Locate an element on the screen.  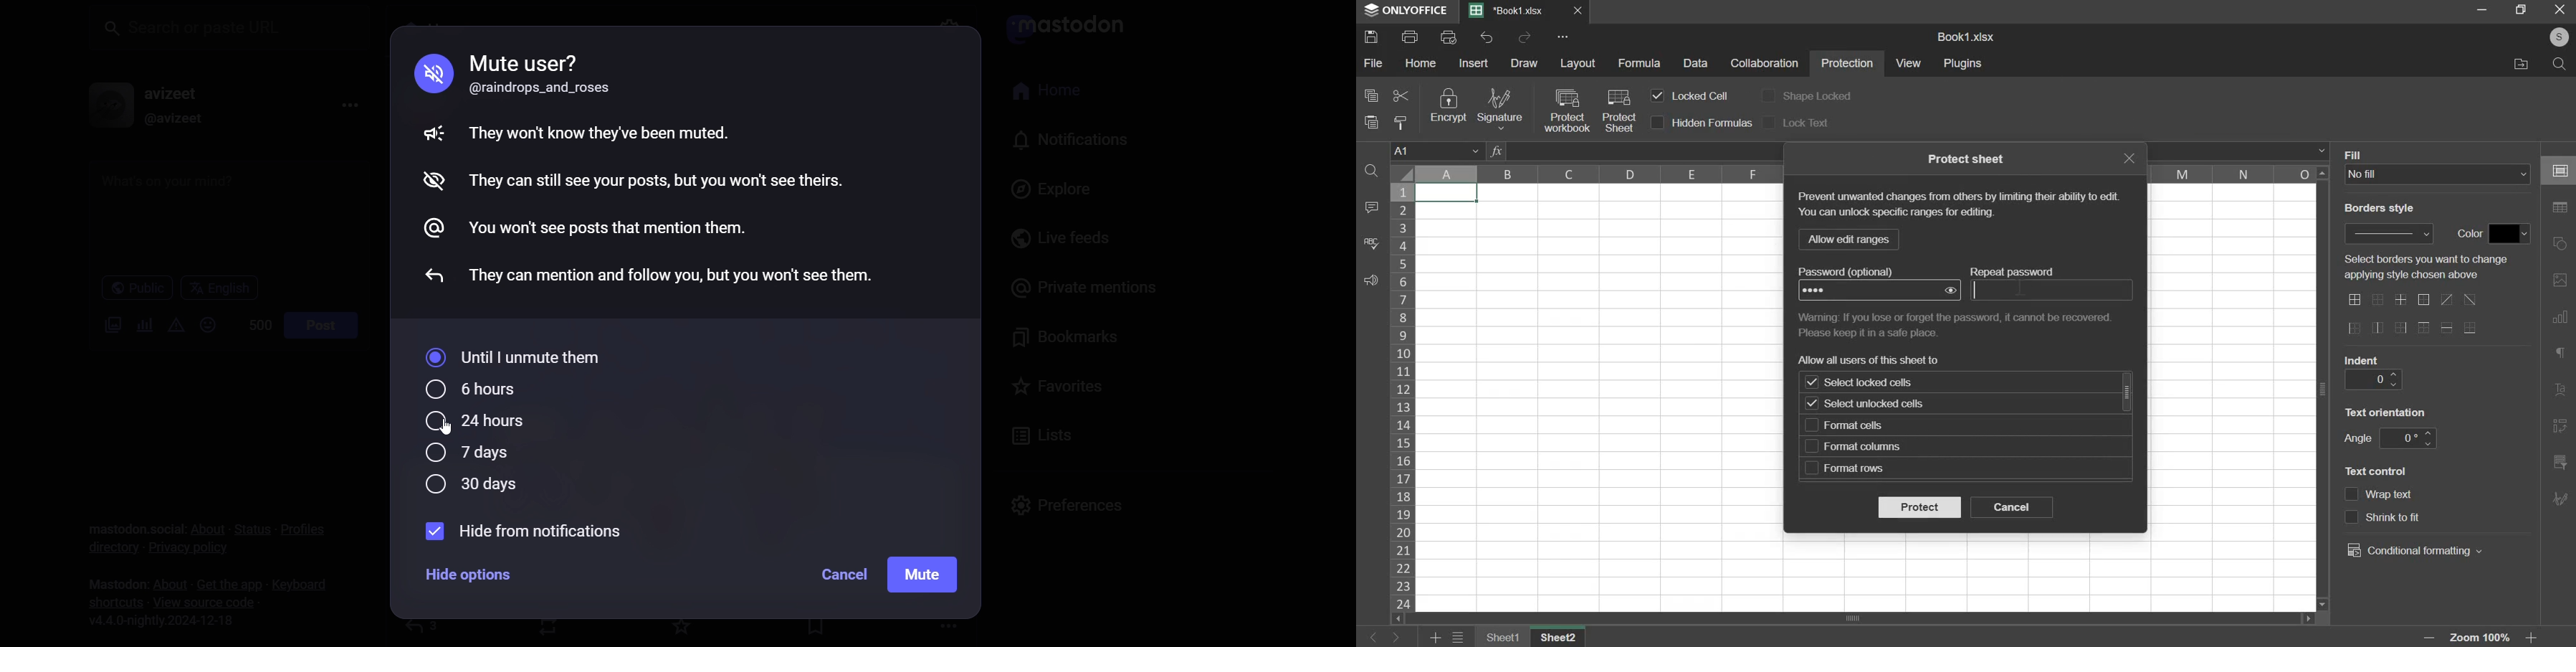
signature is located at coordinates (1499, 109).